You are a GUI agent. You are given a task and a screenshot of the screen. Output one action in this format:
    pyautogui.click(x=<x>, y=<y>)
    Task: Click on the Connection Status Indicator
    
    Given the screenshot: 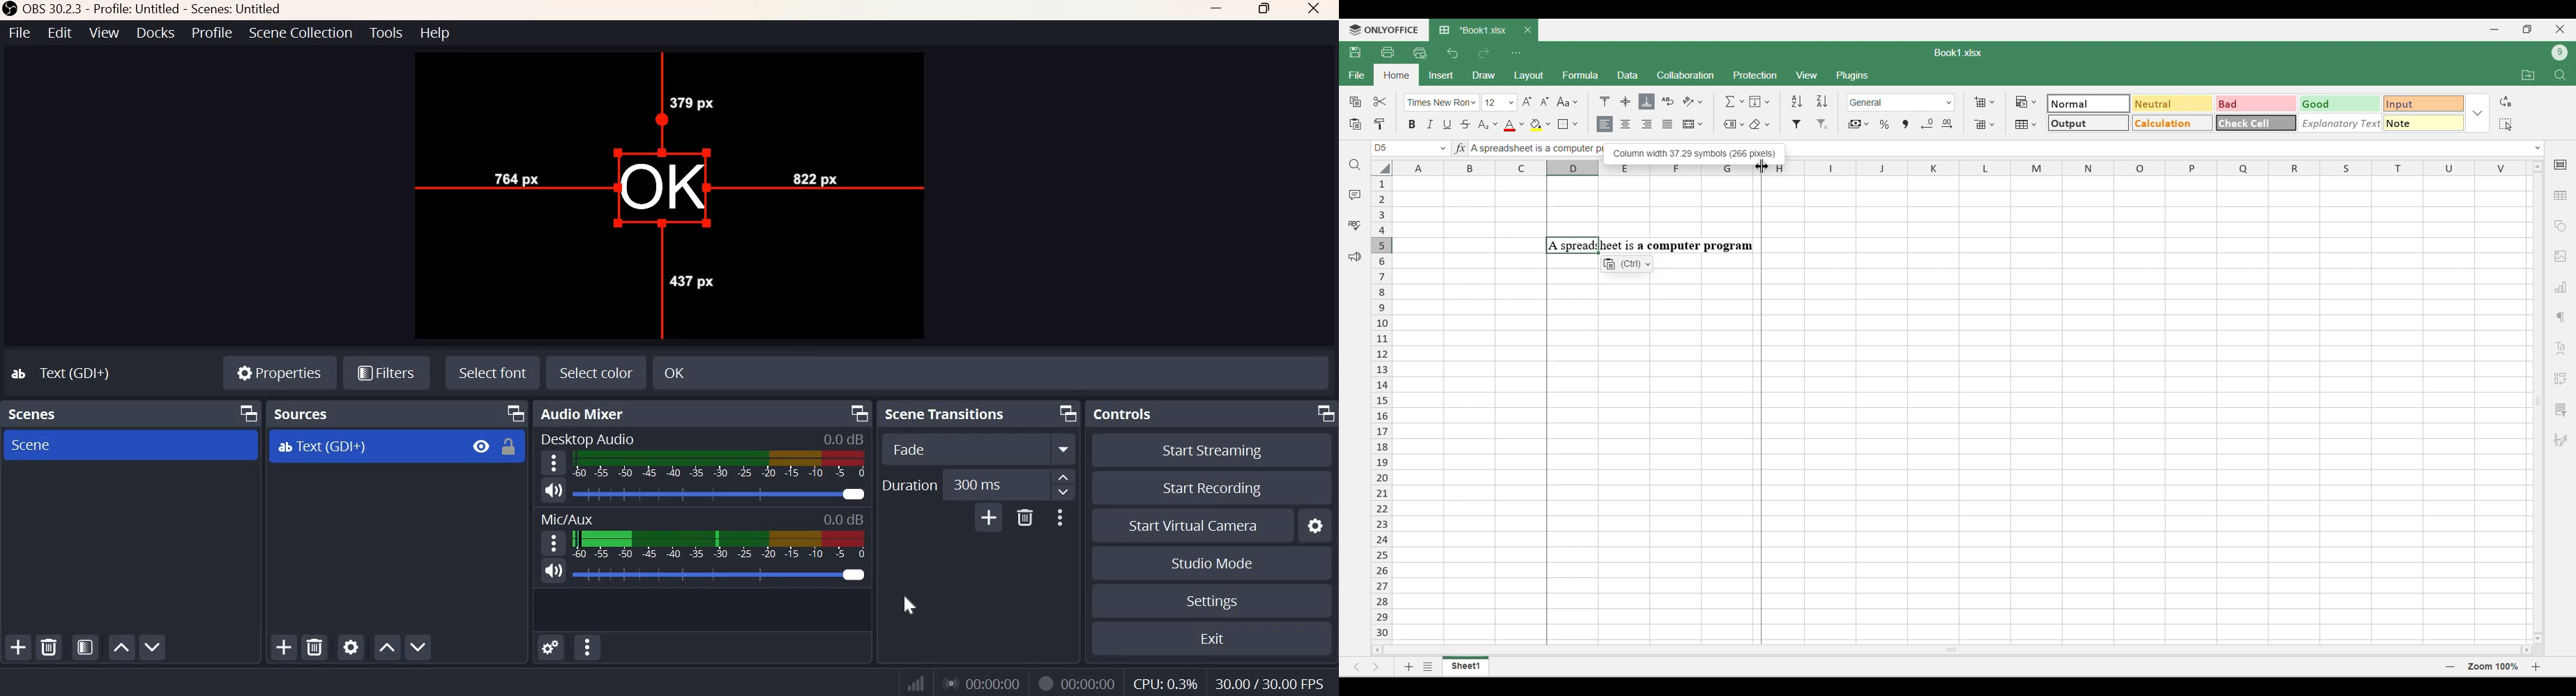 What is the action you would take?
    pyautogui.click(x=916, y=681)
    